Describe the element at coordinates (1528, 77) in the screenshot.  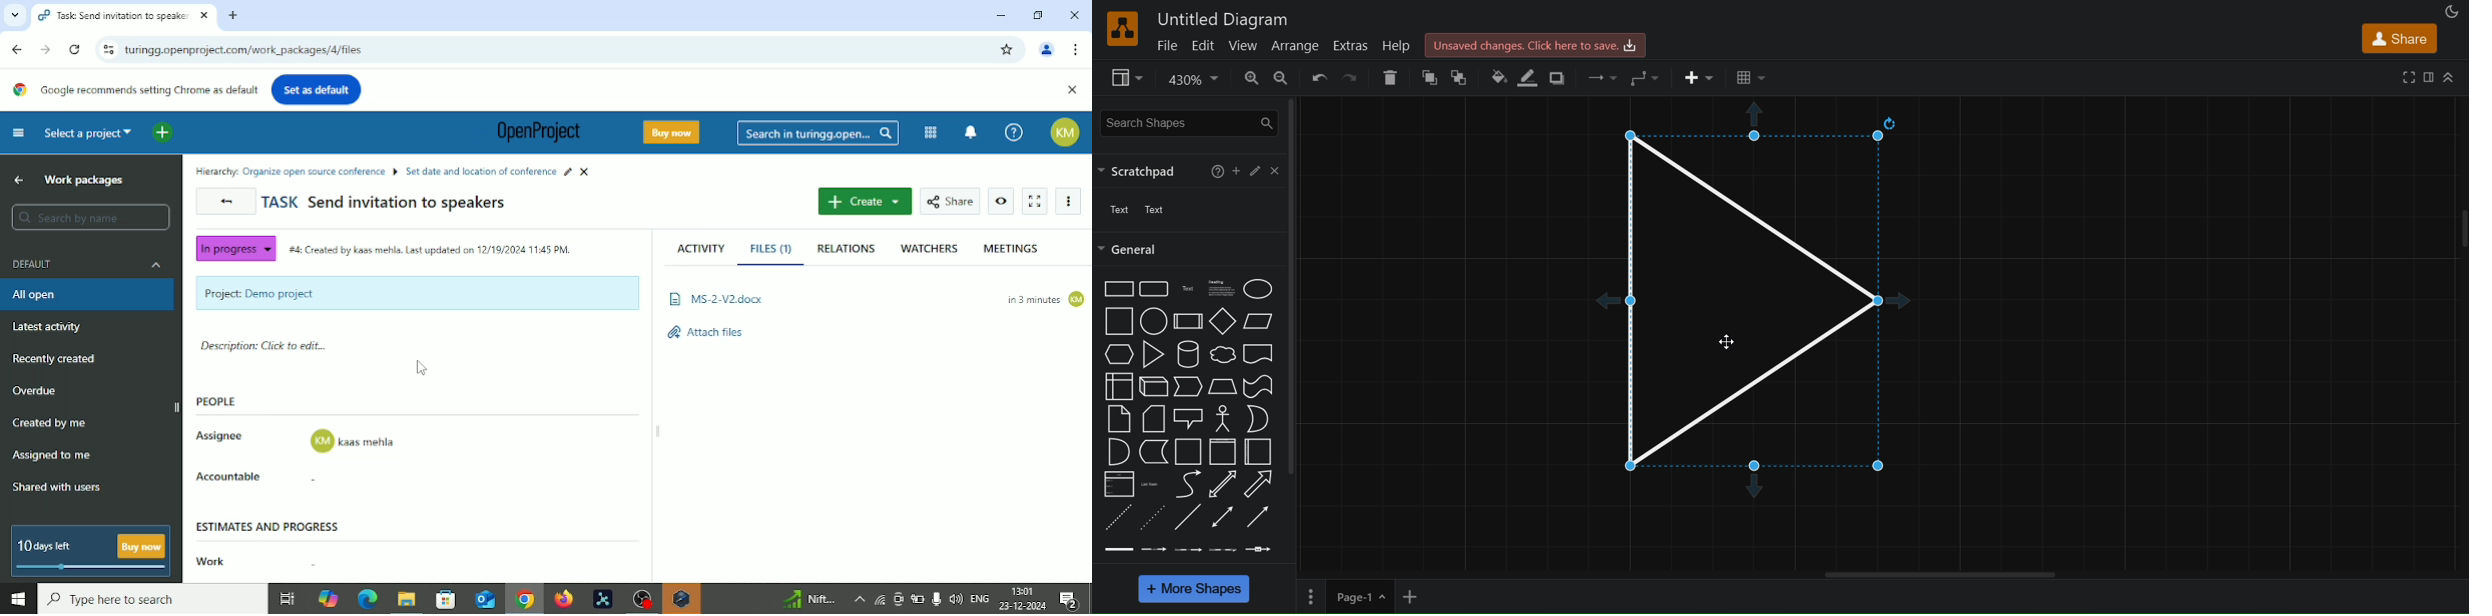
I see `line color` at that location.